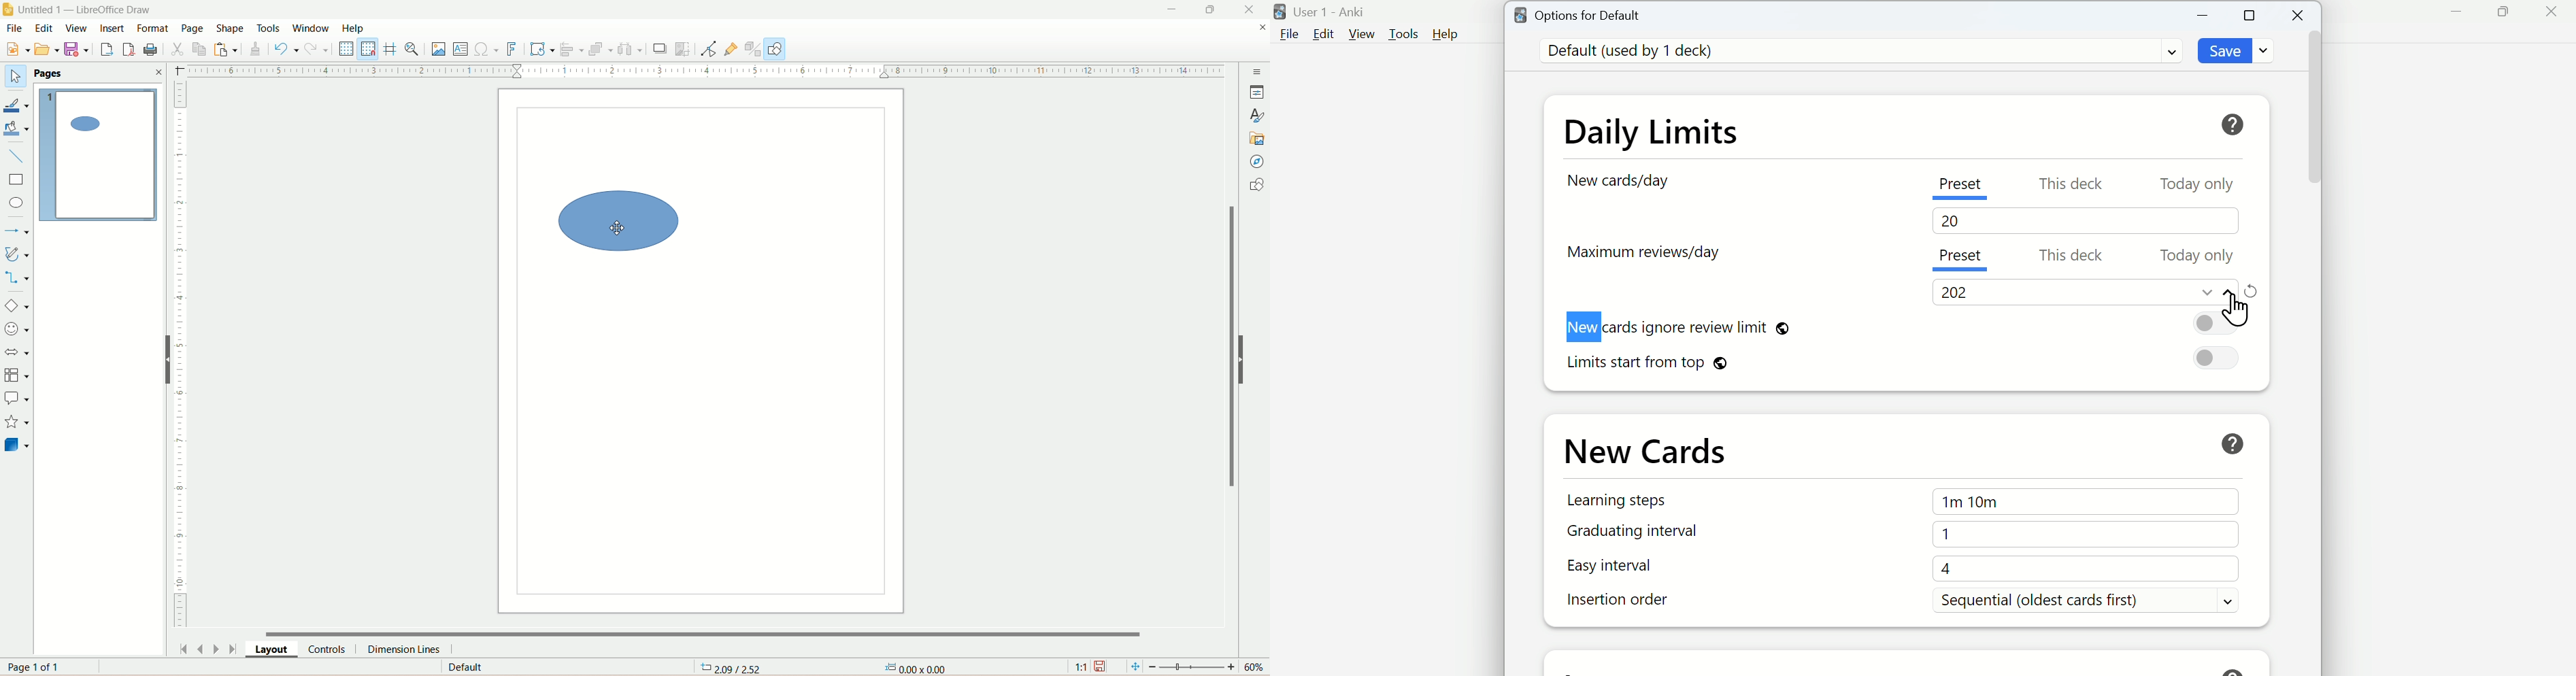 Image resolution: width=2576 pixels, height=700 pixels. Describe the element at coordinates (1622, 600) in the screenshot. I see `Insertion order` at that location.